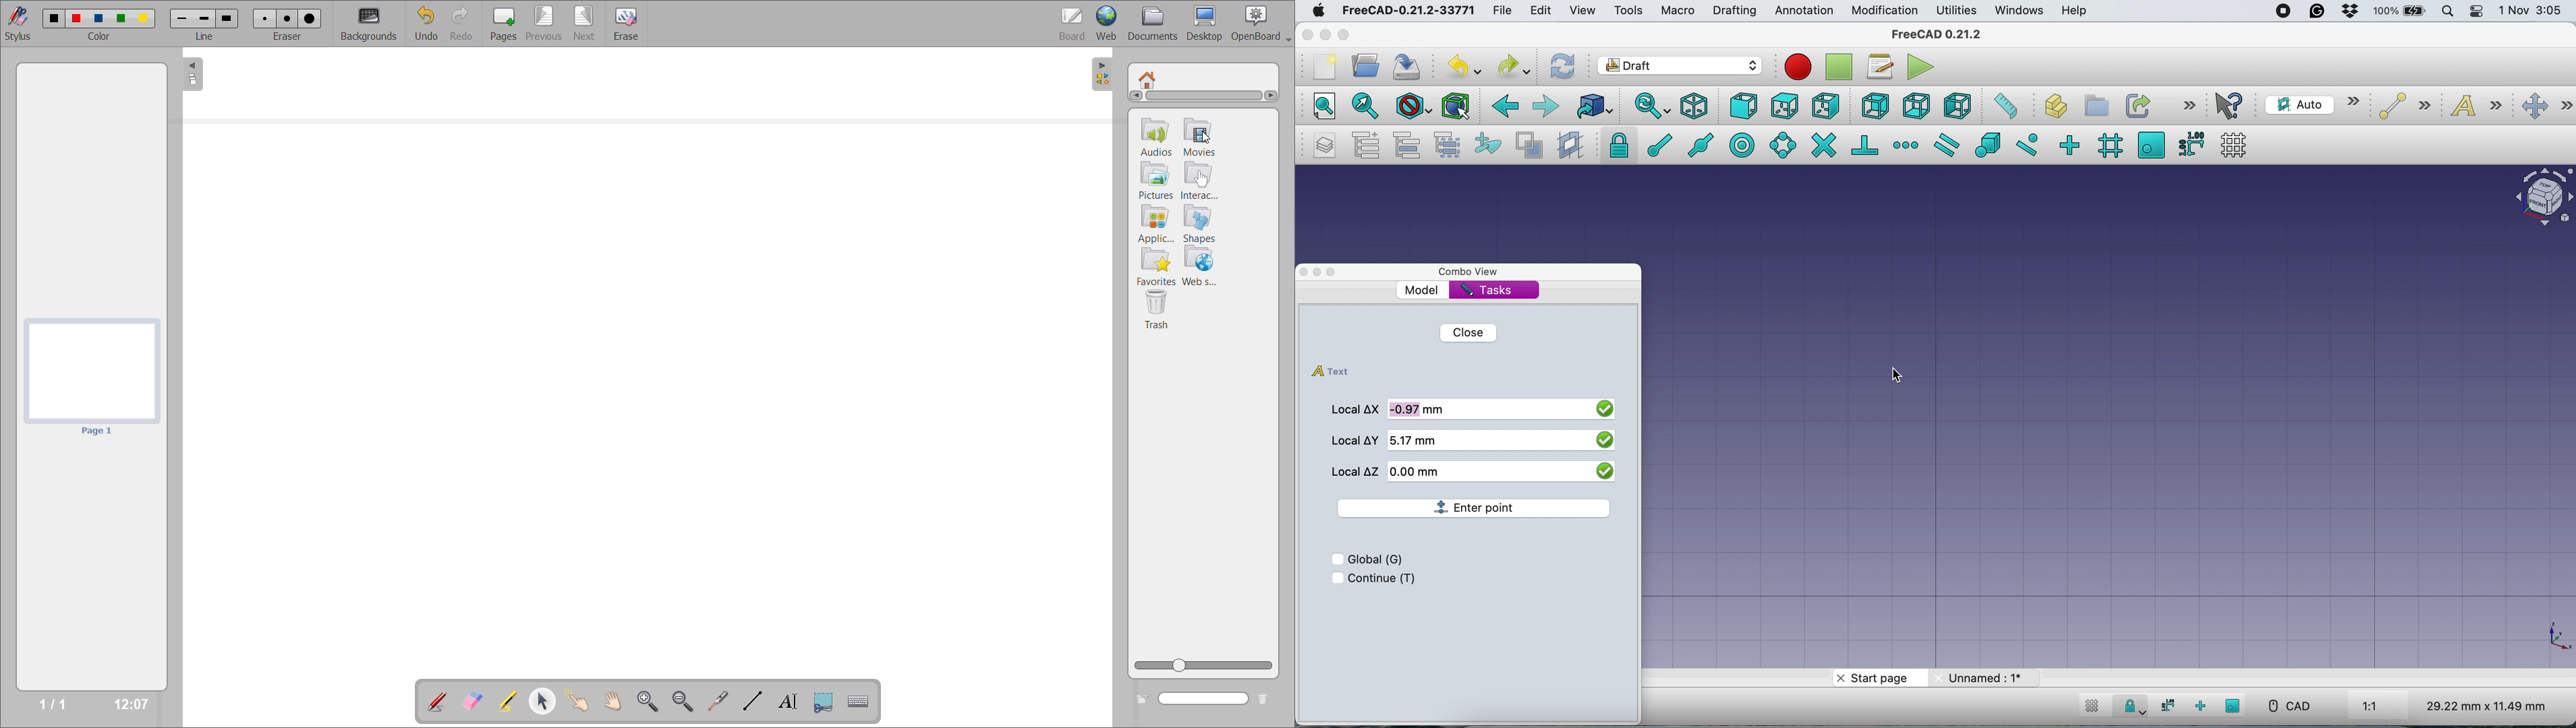 This screenshot has width=2576, height=728. I want to click on screen recorder, so click(2278, 11).